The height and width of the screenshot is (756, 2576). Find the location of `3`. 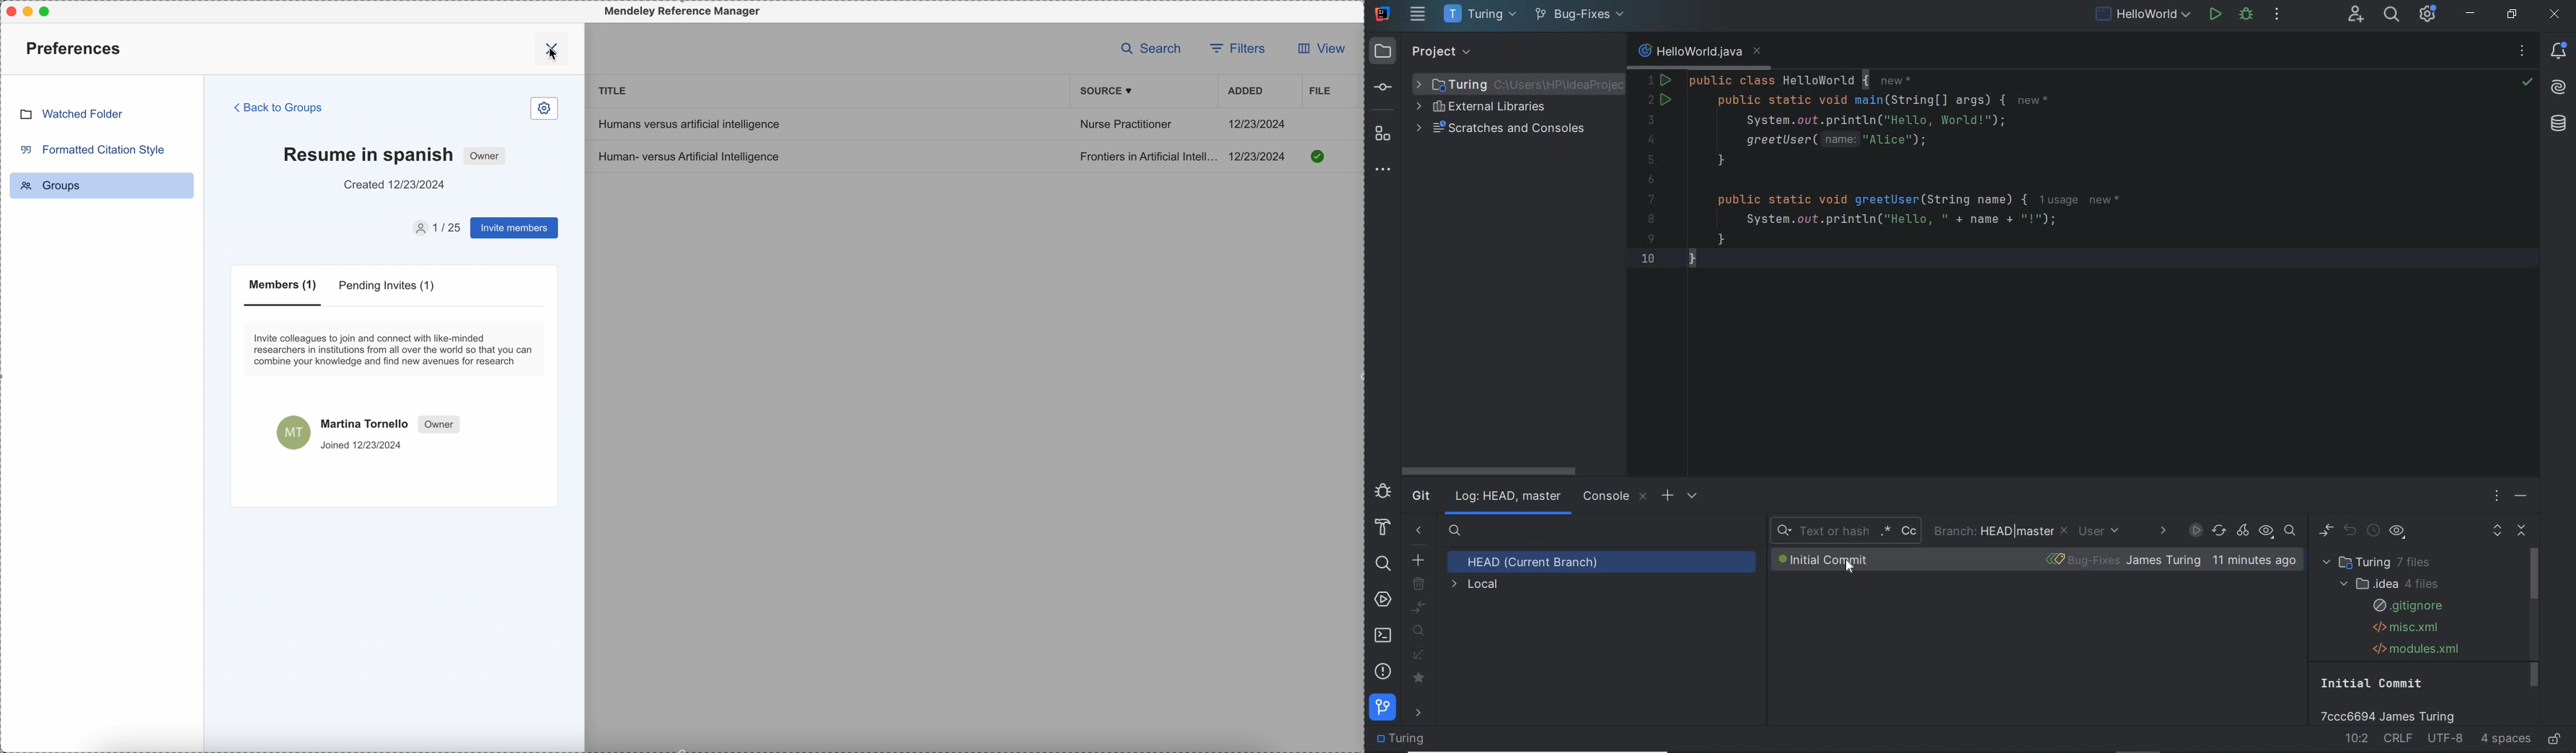

3 is located at coordinates (1649, 120).